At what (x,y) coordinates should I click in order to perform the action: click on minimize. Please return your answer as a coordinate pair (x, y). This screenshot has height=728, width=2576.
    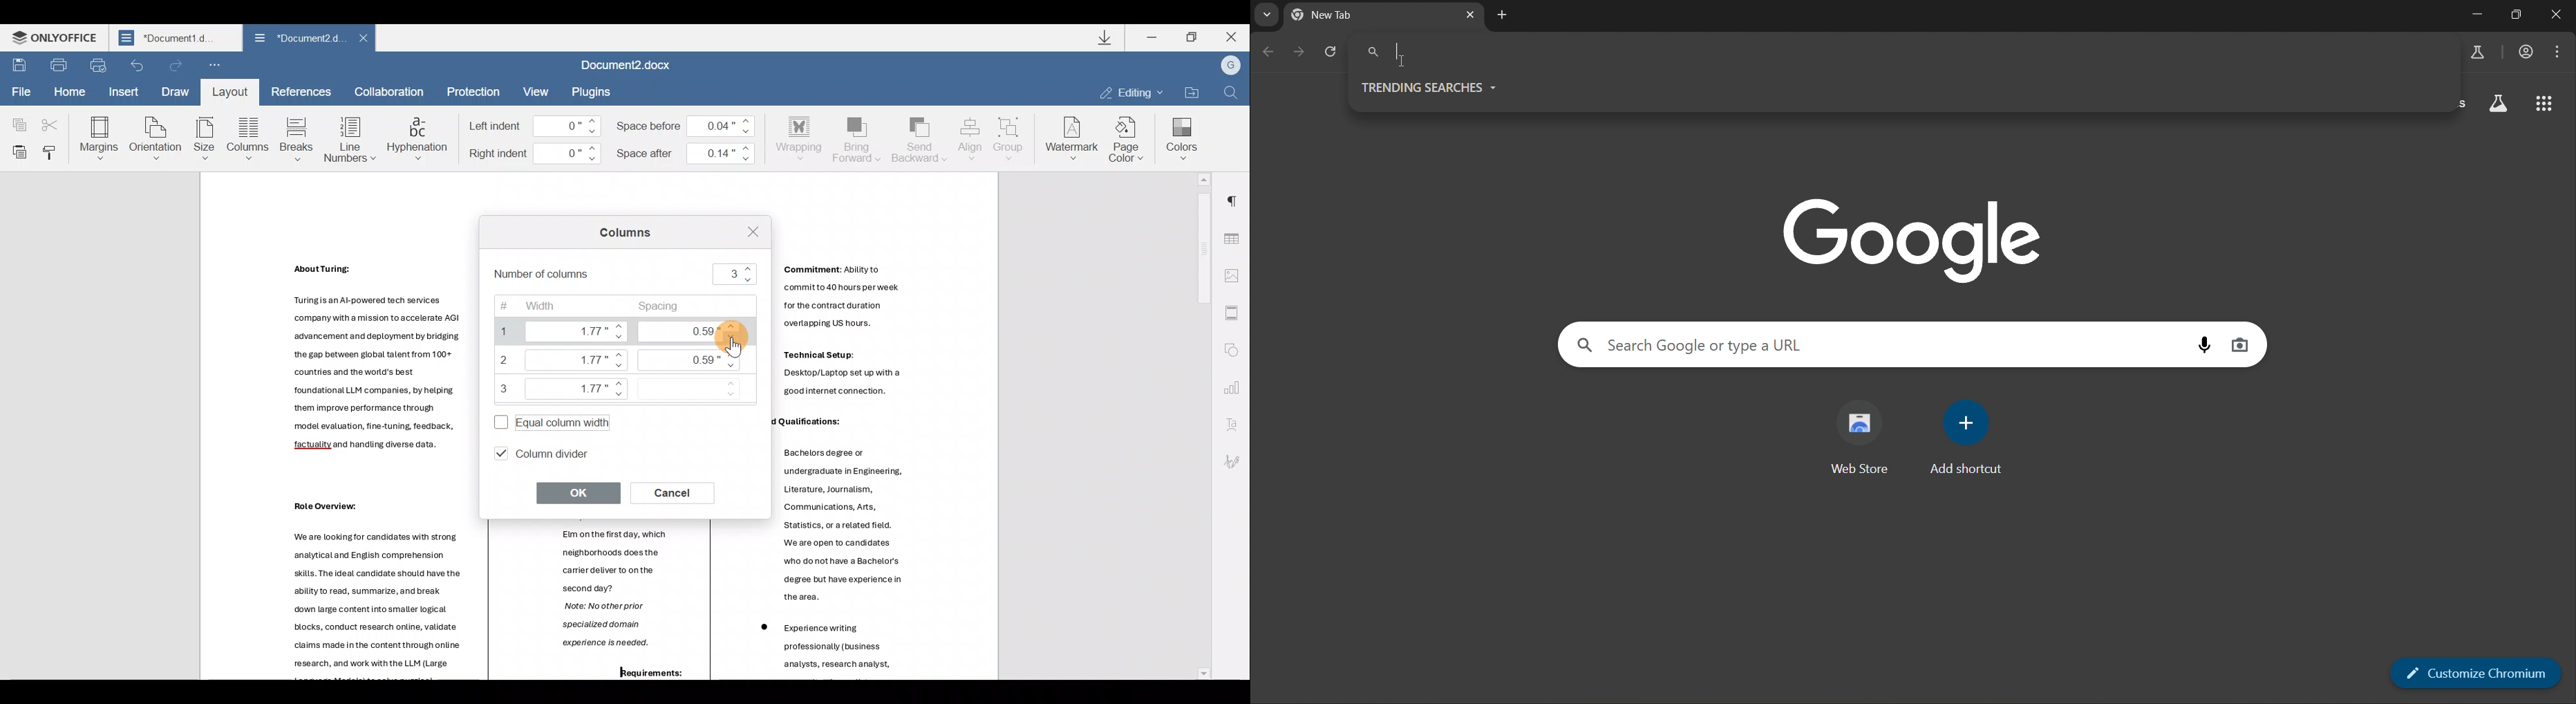
    Looking at the image, I should click on (2479, 15).